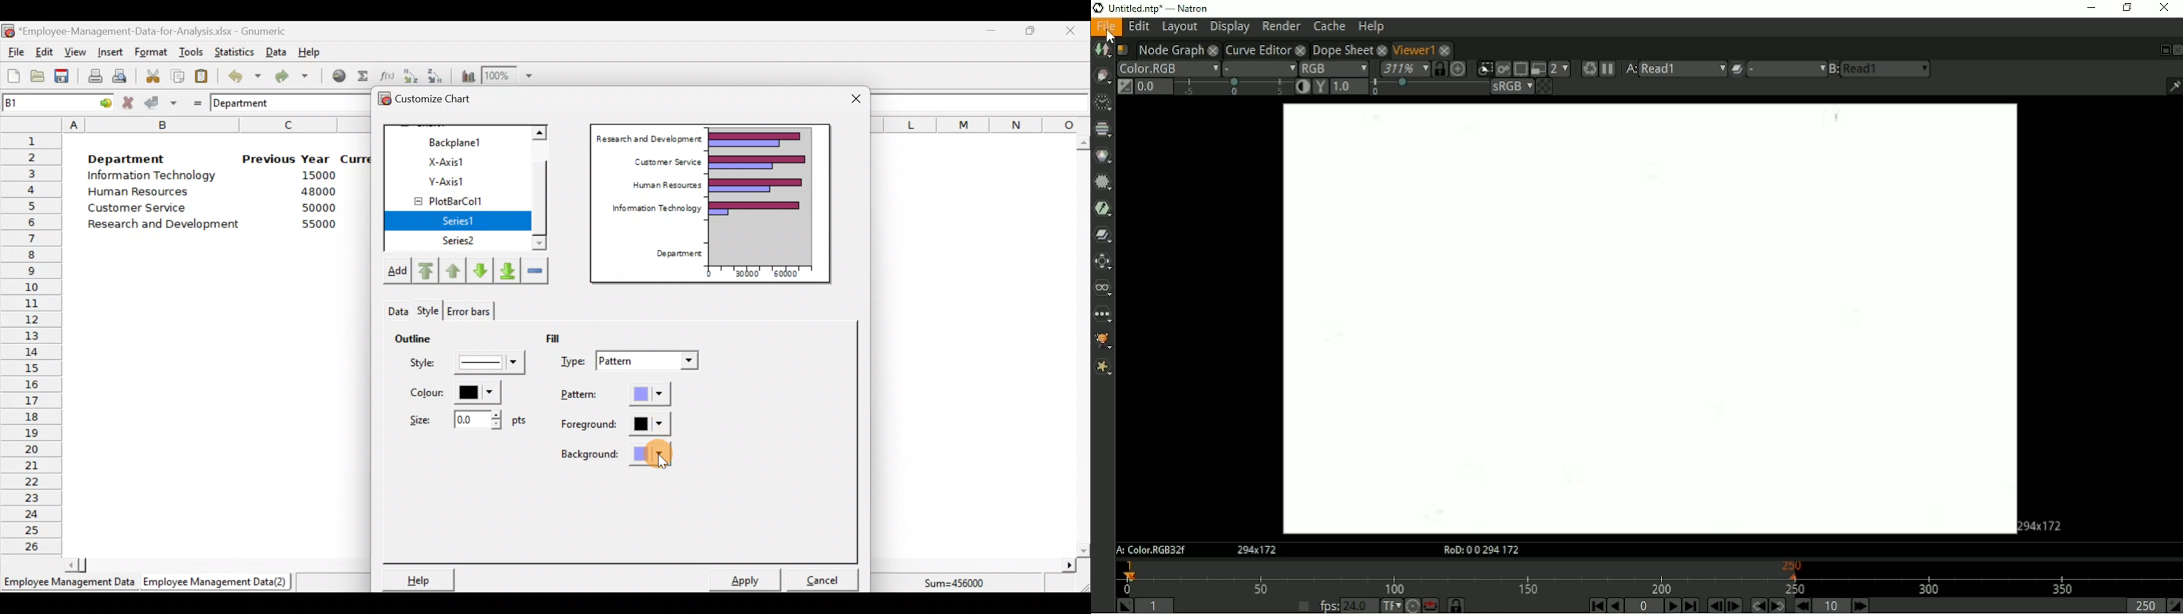  What do you see at coordinates (1502, 69) in the screenshot?
I see `Render image` at bounding box center [1502, 69].